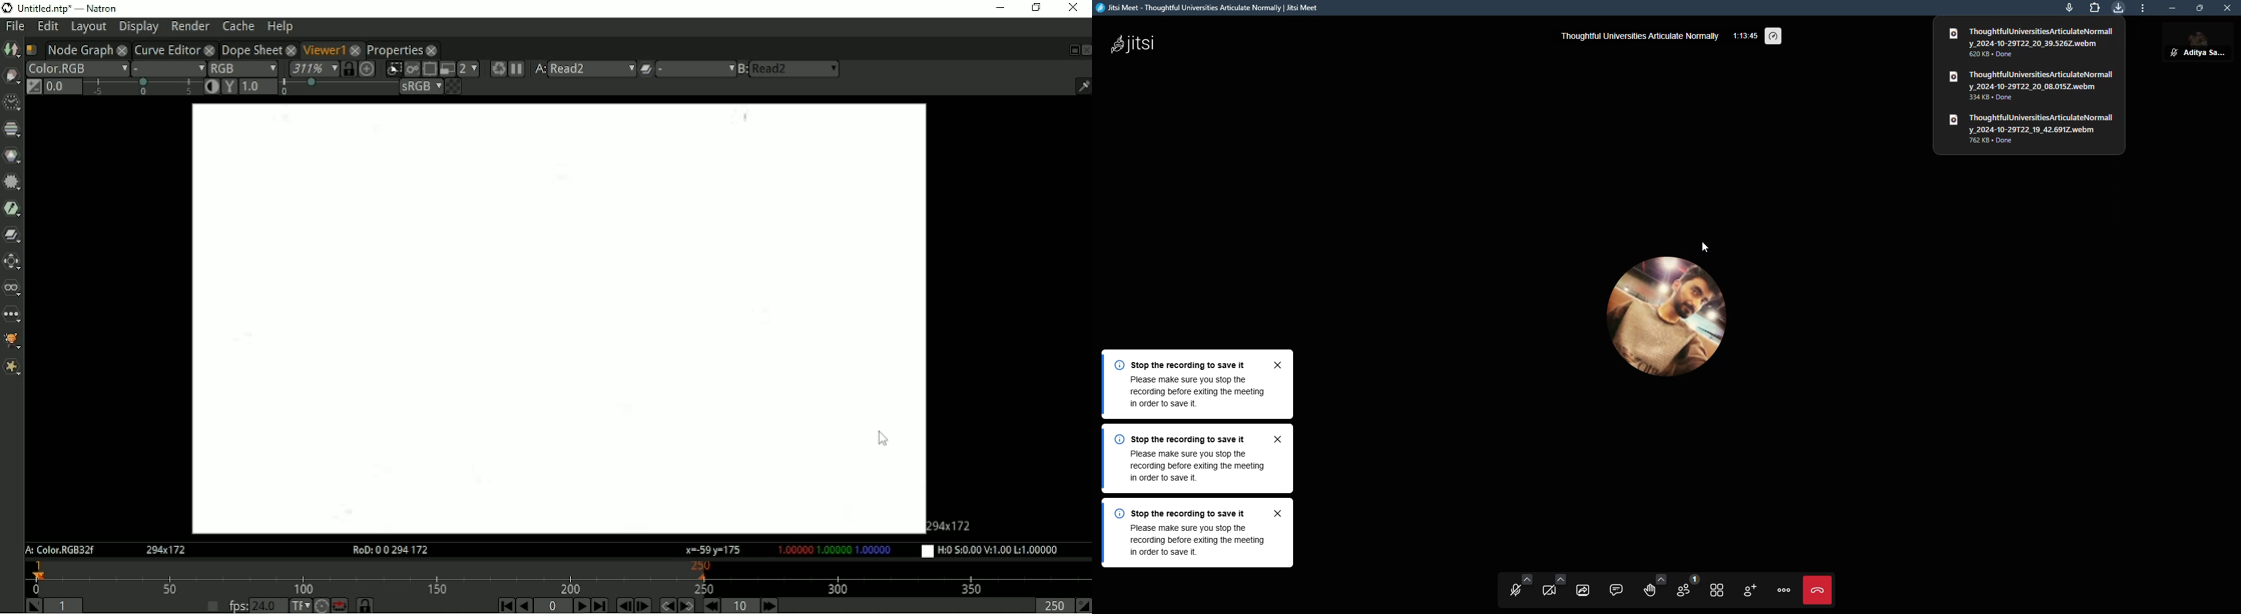 The width and height of the screenshot is (2268, 616). I want to click on start camera, so click(1550, 586).